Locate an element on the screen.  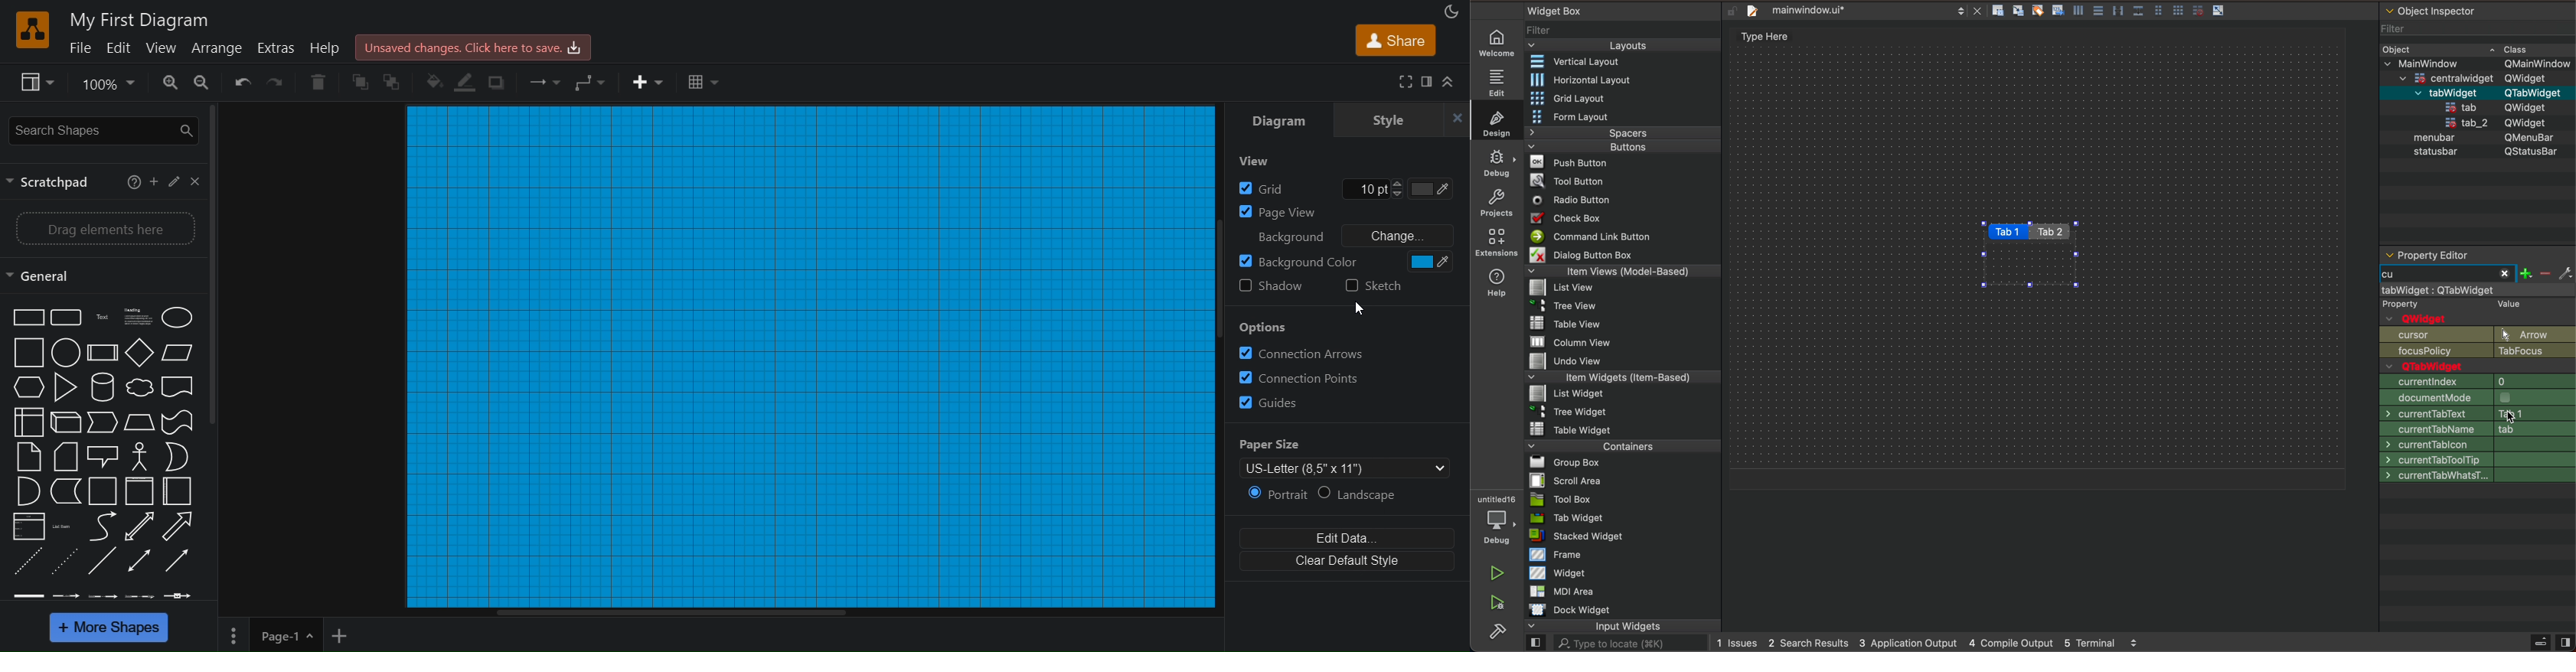
enabled is located at coordinates (2475, 365).